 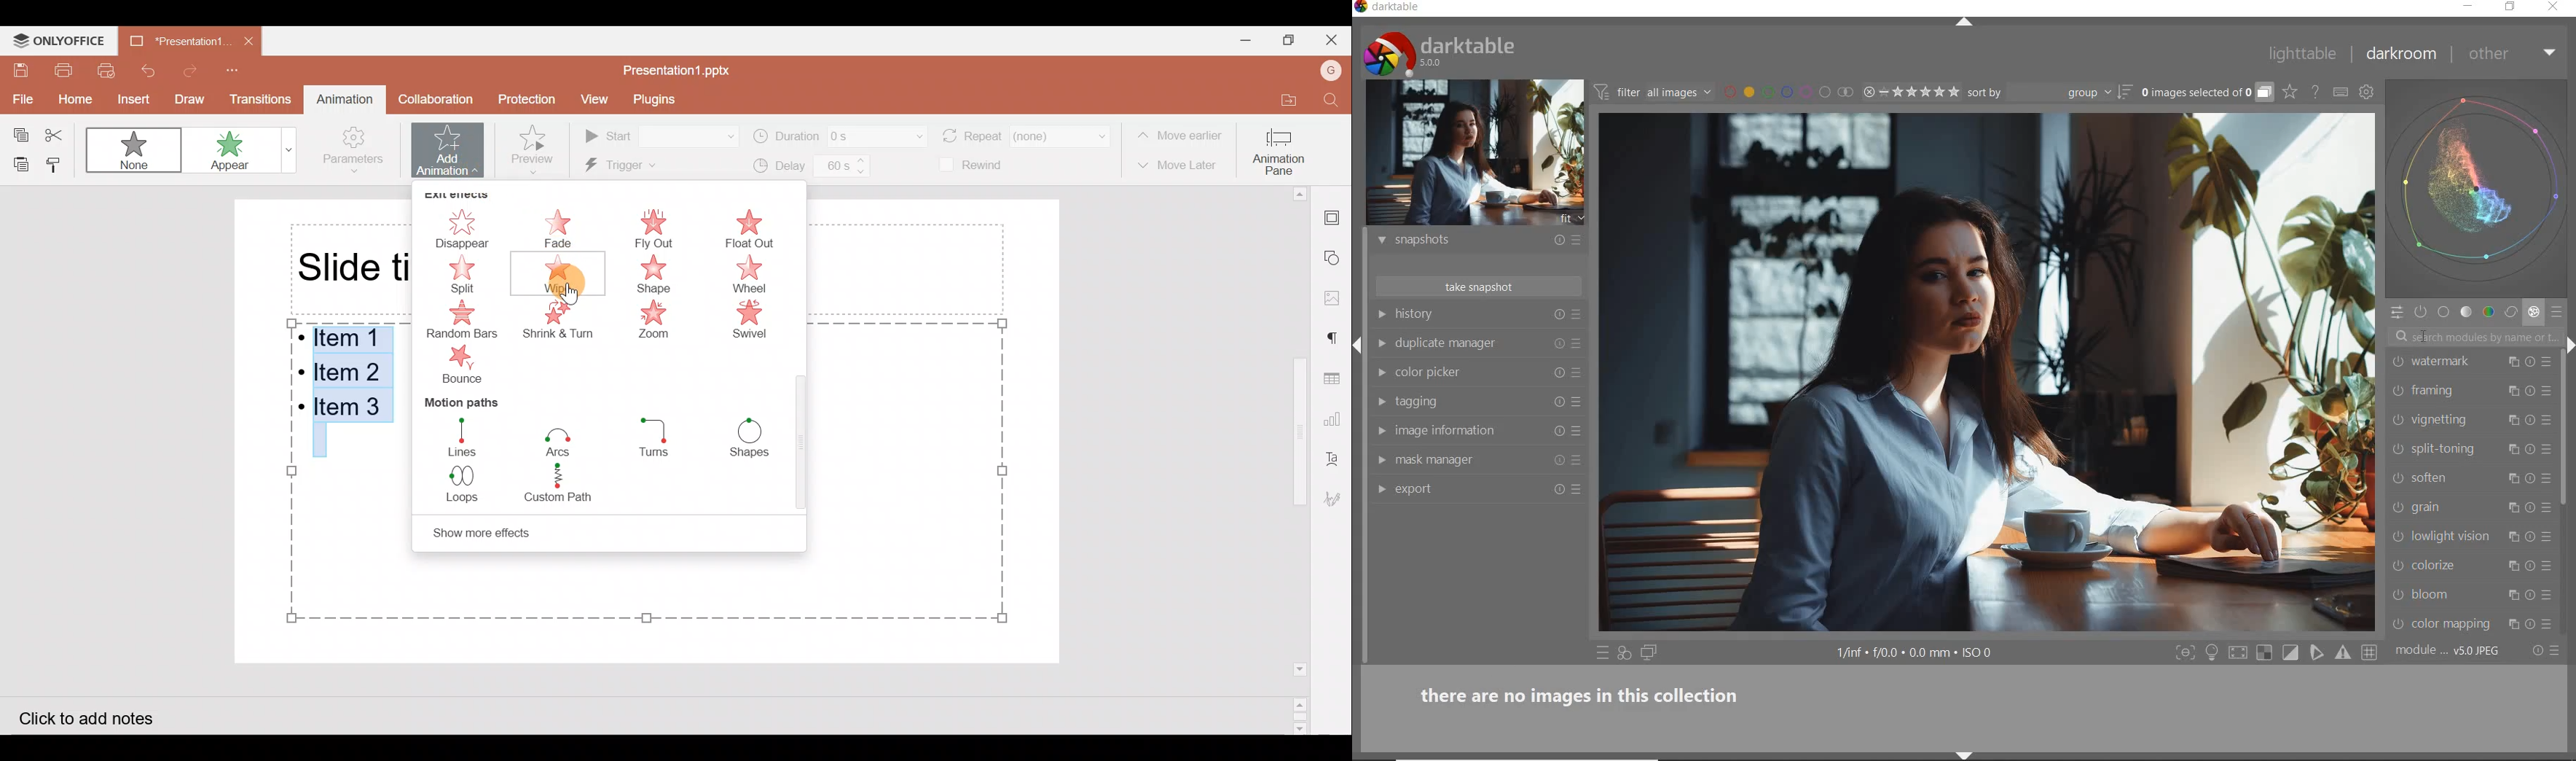 What do you see at coordinates (561, 276) in the screenshot?
I see `Wipe` at bounding box center [561, 276].